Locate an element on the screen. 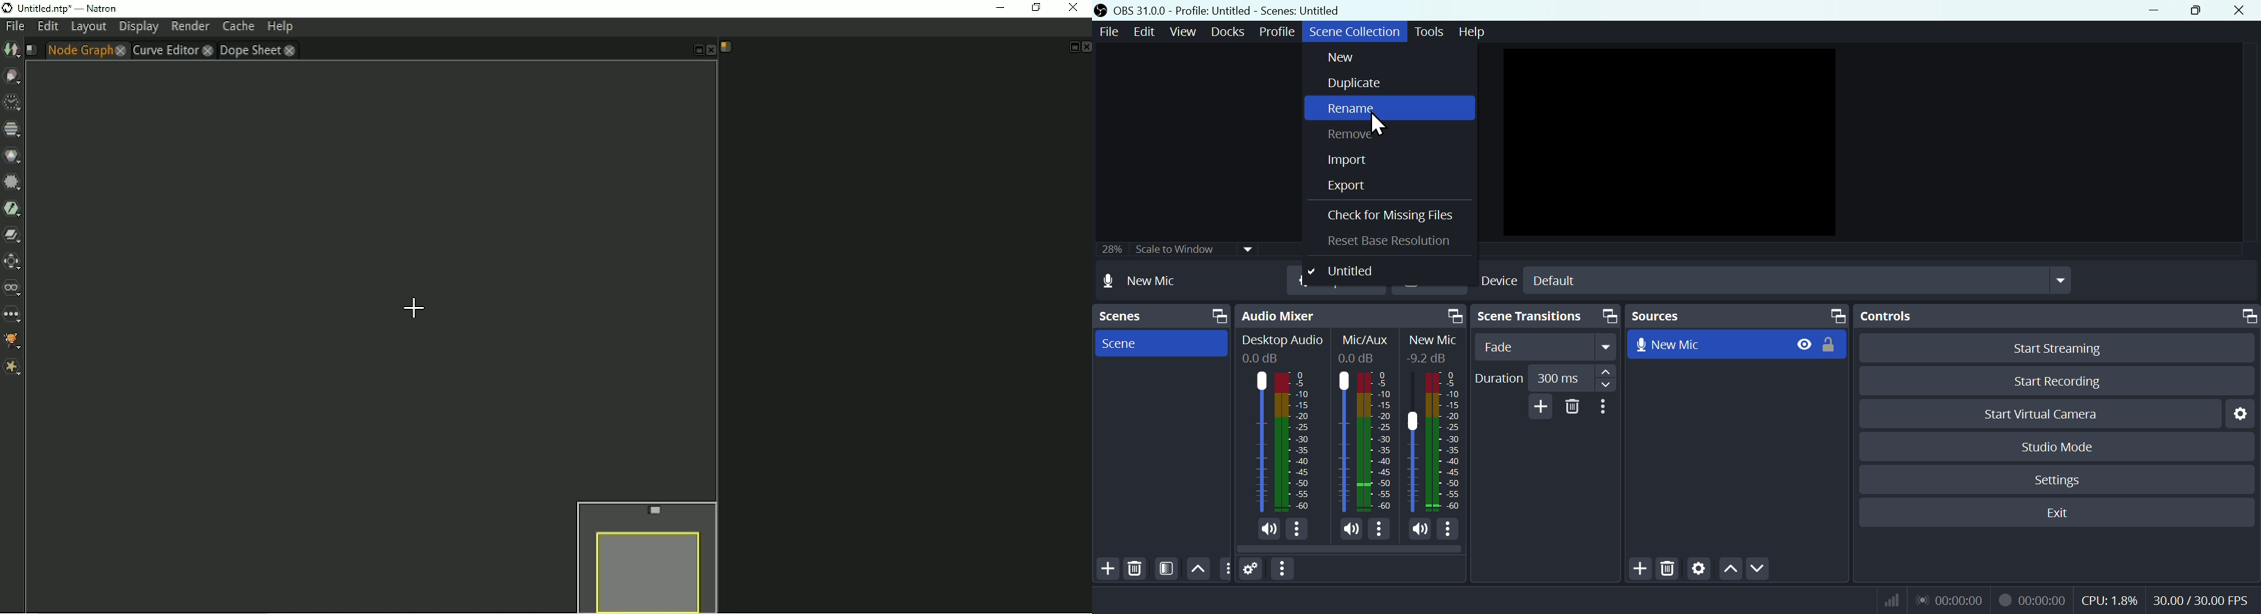  0.0dB is located at coordinates (1359, 361).